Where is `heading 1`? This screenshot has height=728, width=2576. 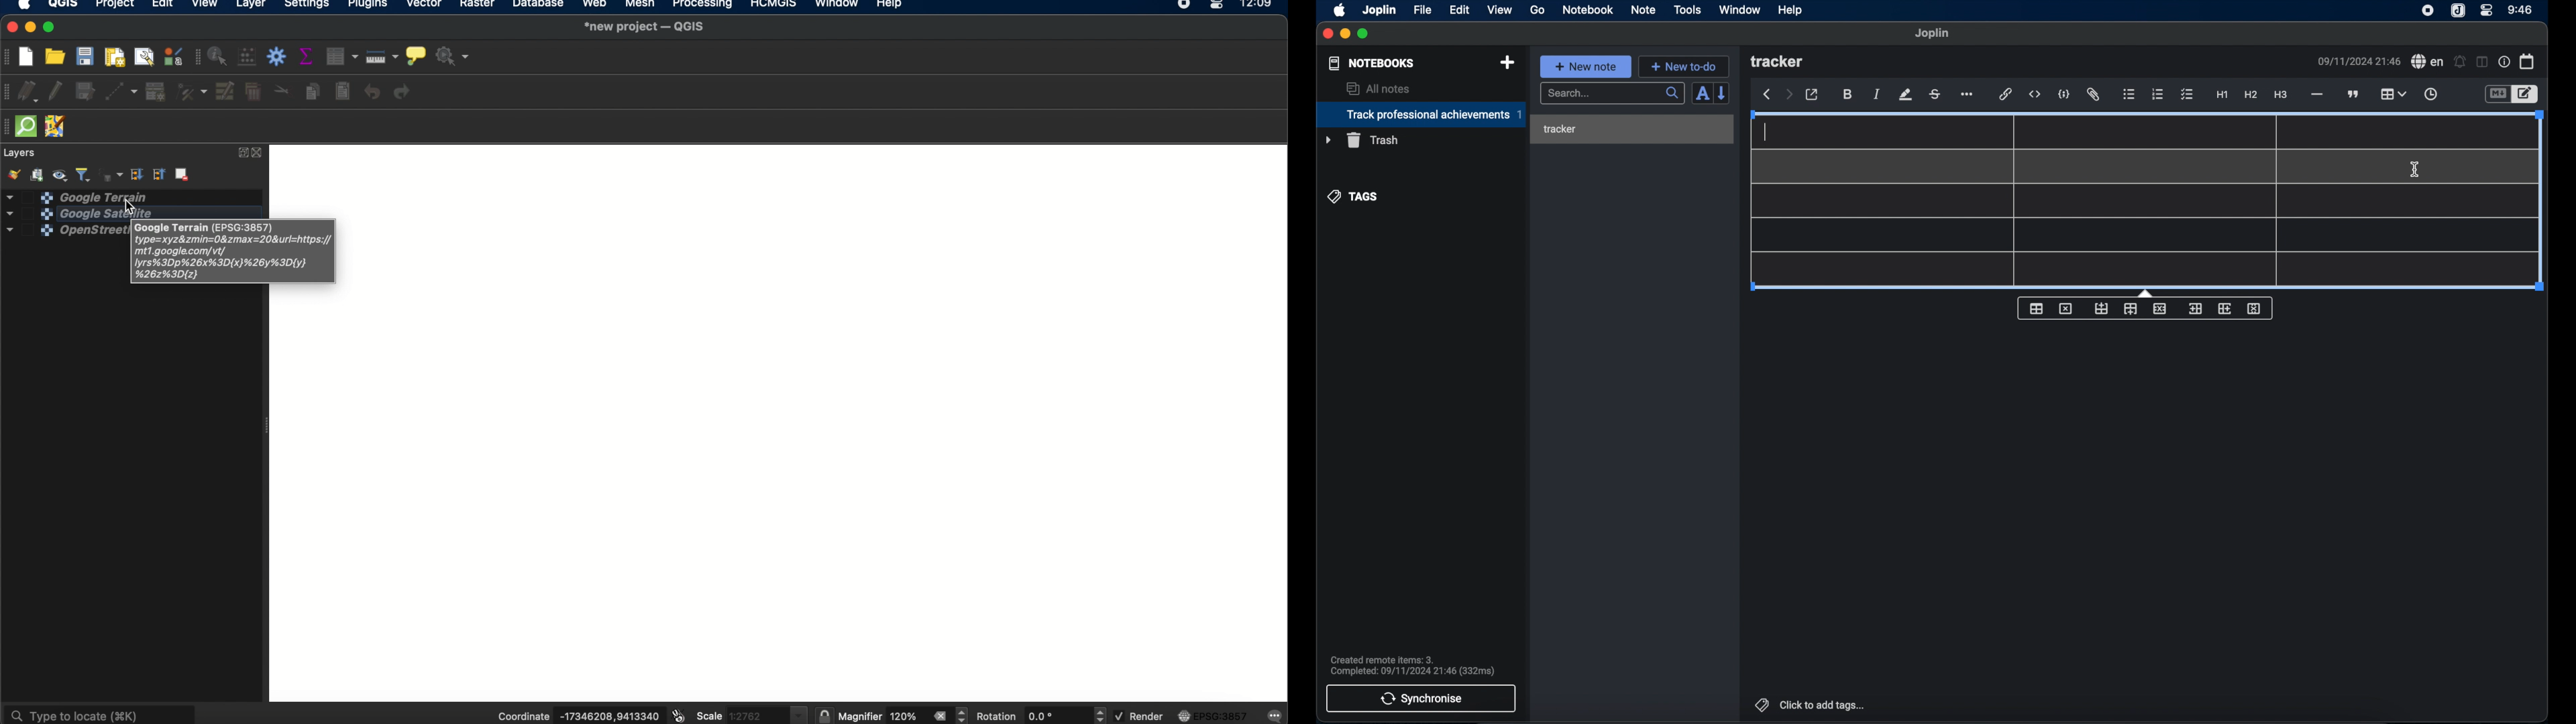
heading 1 is located at coordinates (2222, 95).